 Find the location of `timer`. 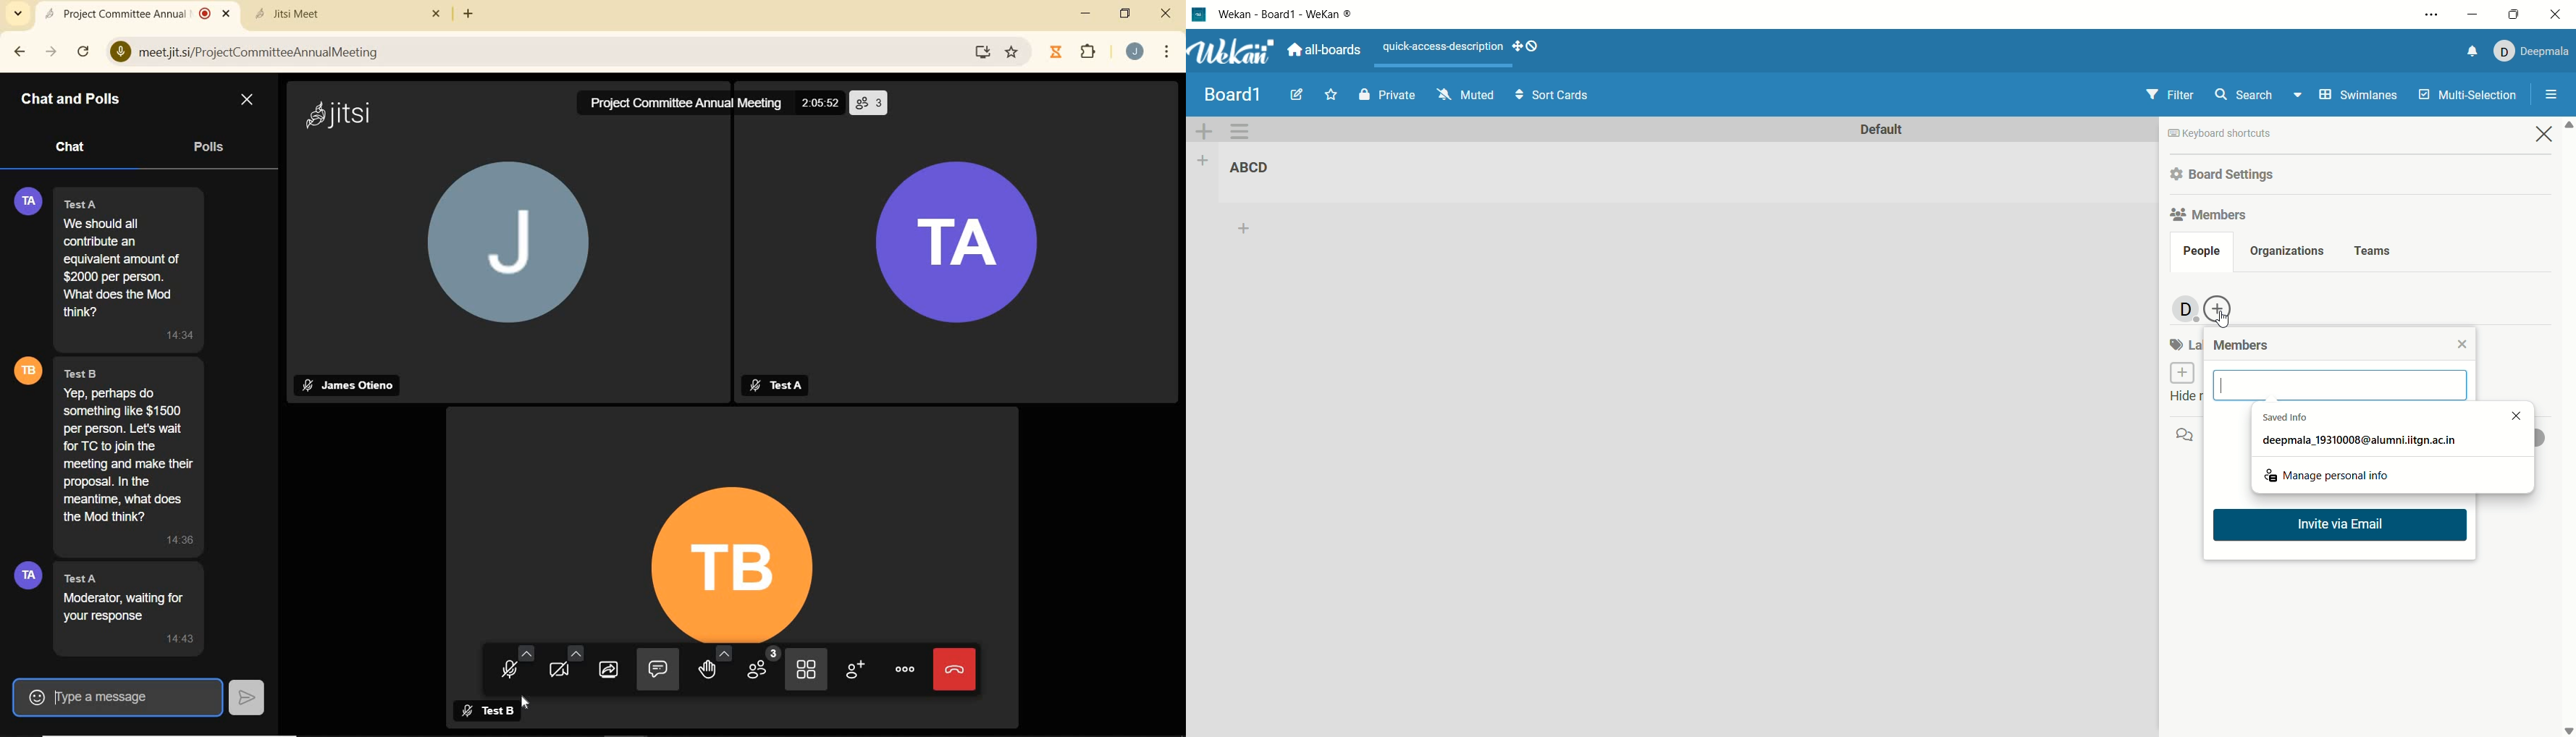

timer is located at coordinates (822, 102).